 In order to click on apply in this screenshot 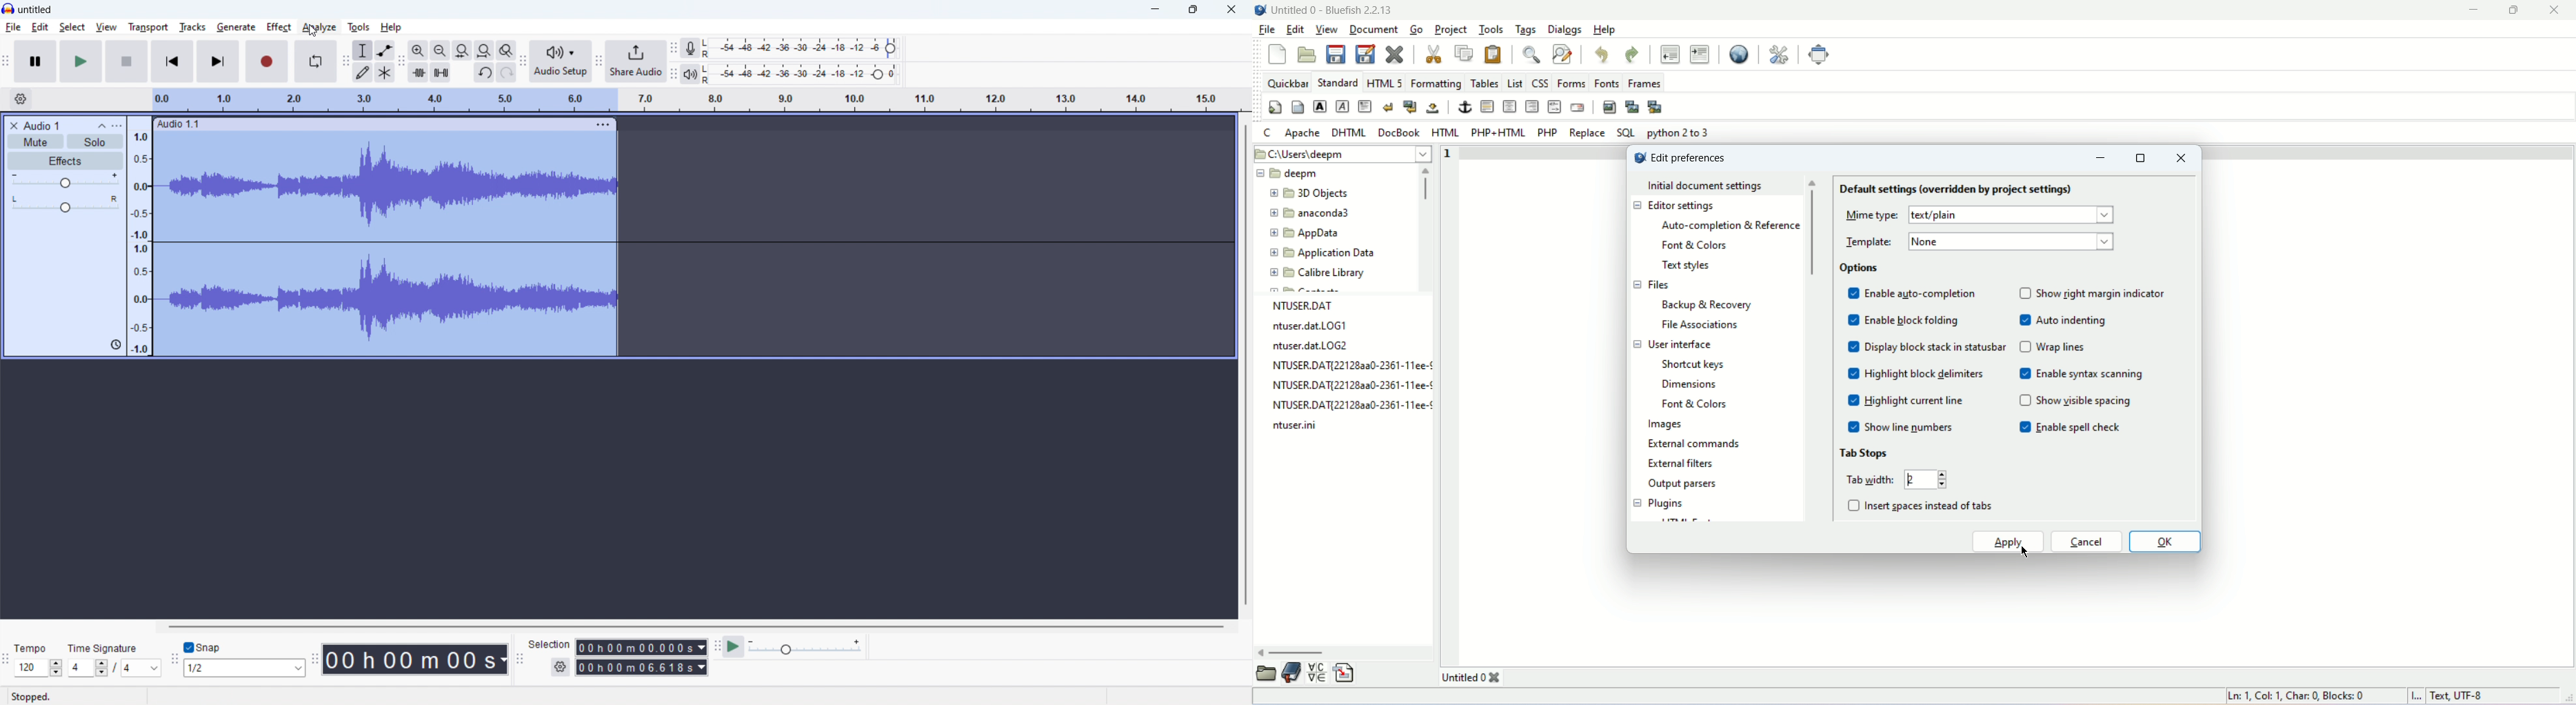, I will do `click(2008, 543)`.